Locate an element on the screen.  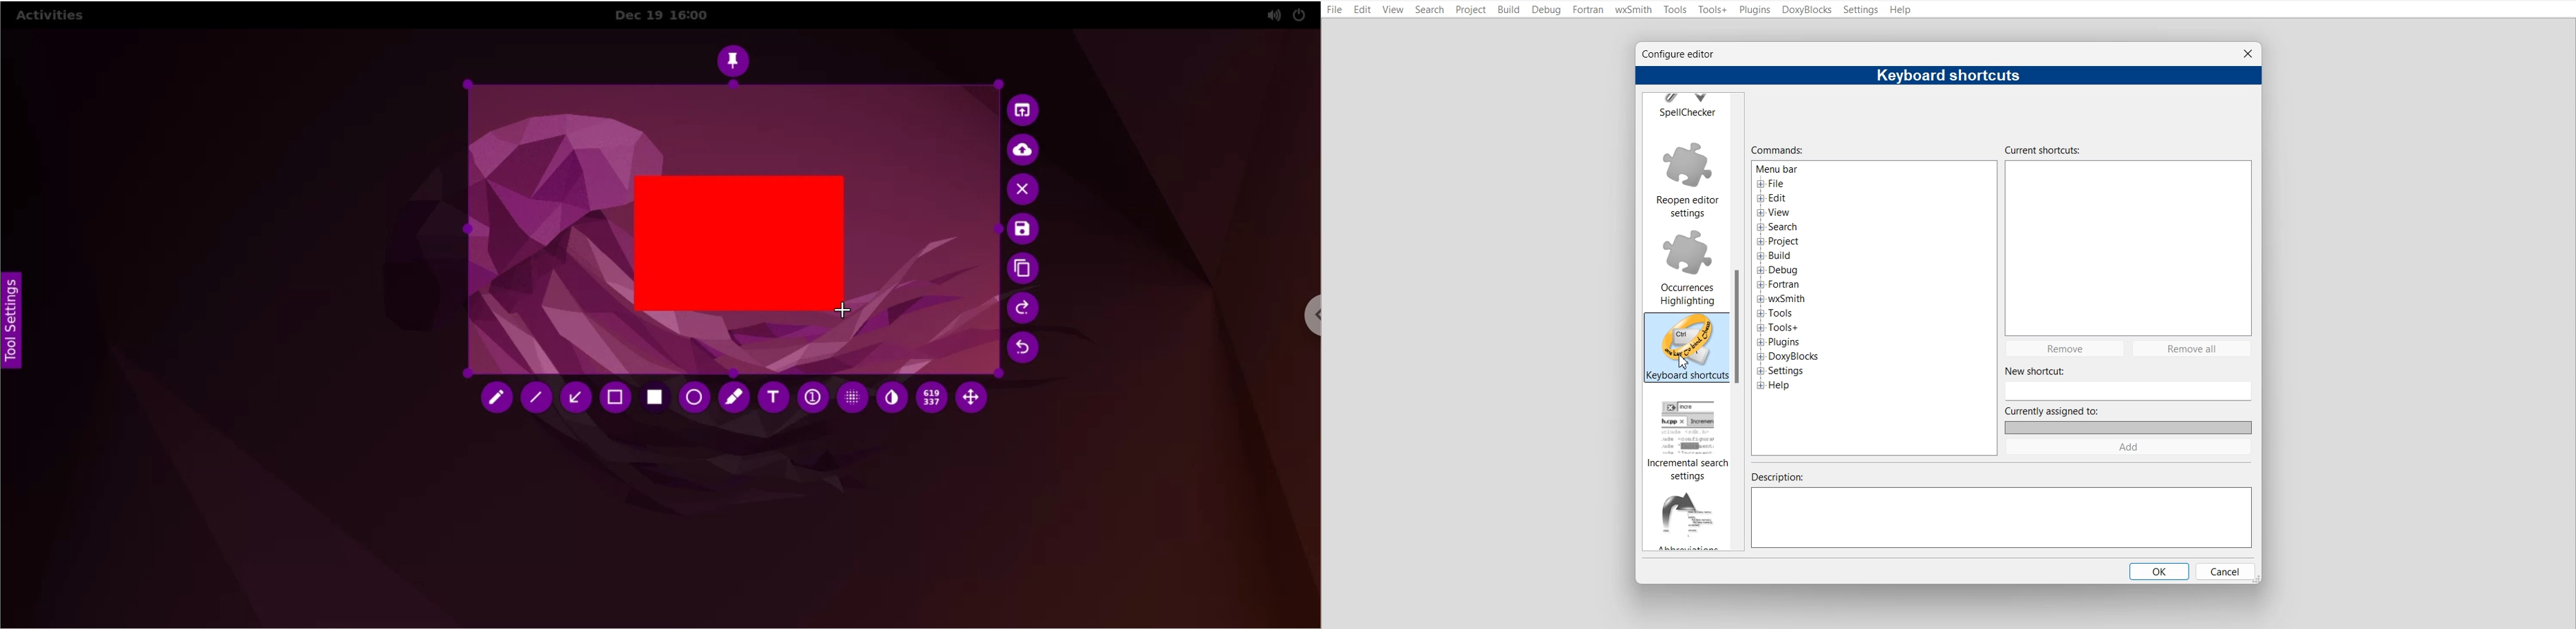
wxSmith is located at coordinates (1633, 9).